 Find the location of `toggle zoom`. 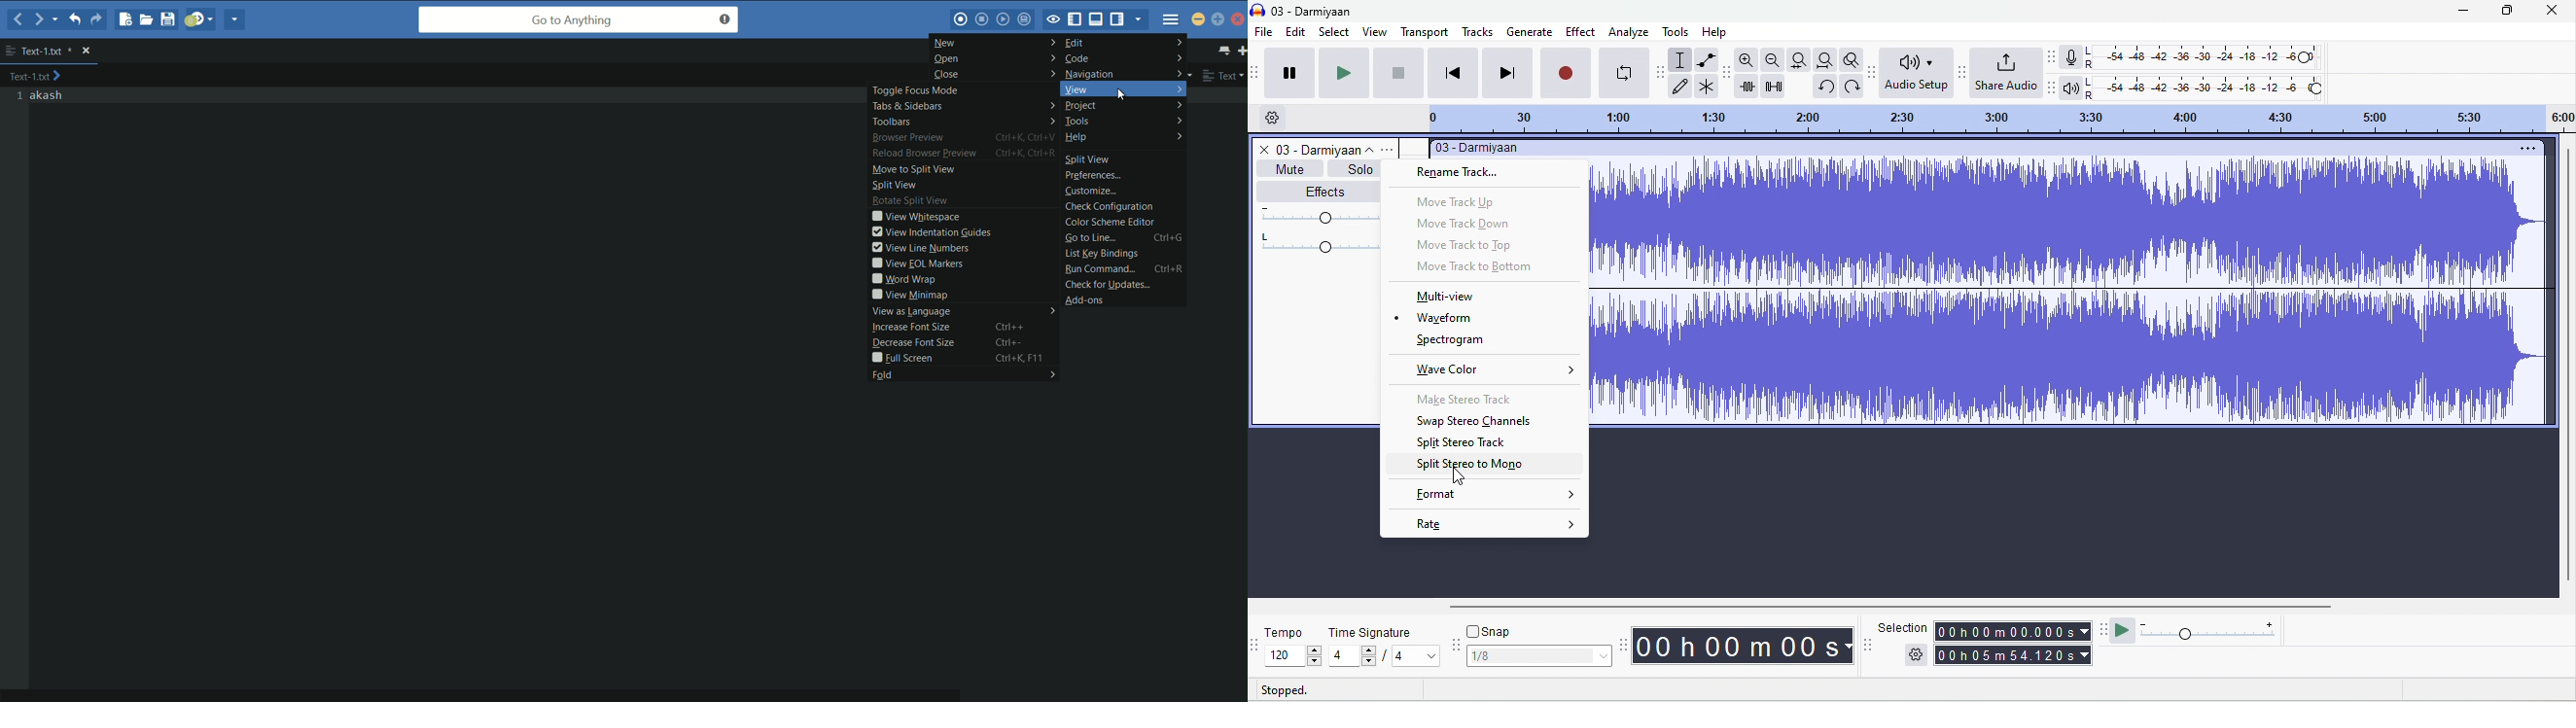

toggle zoom is located at coordinates (1853, 60).